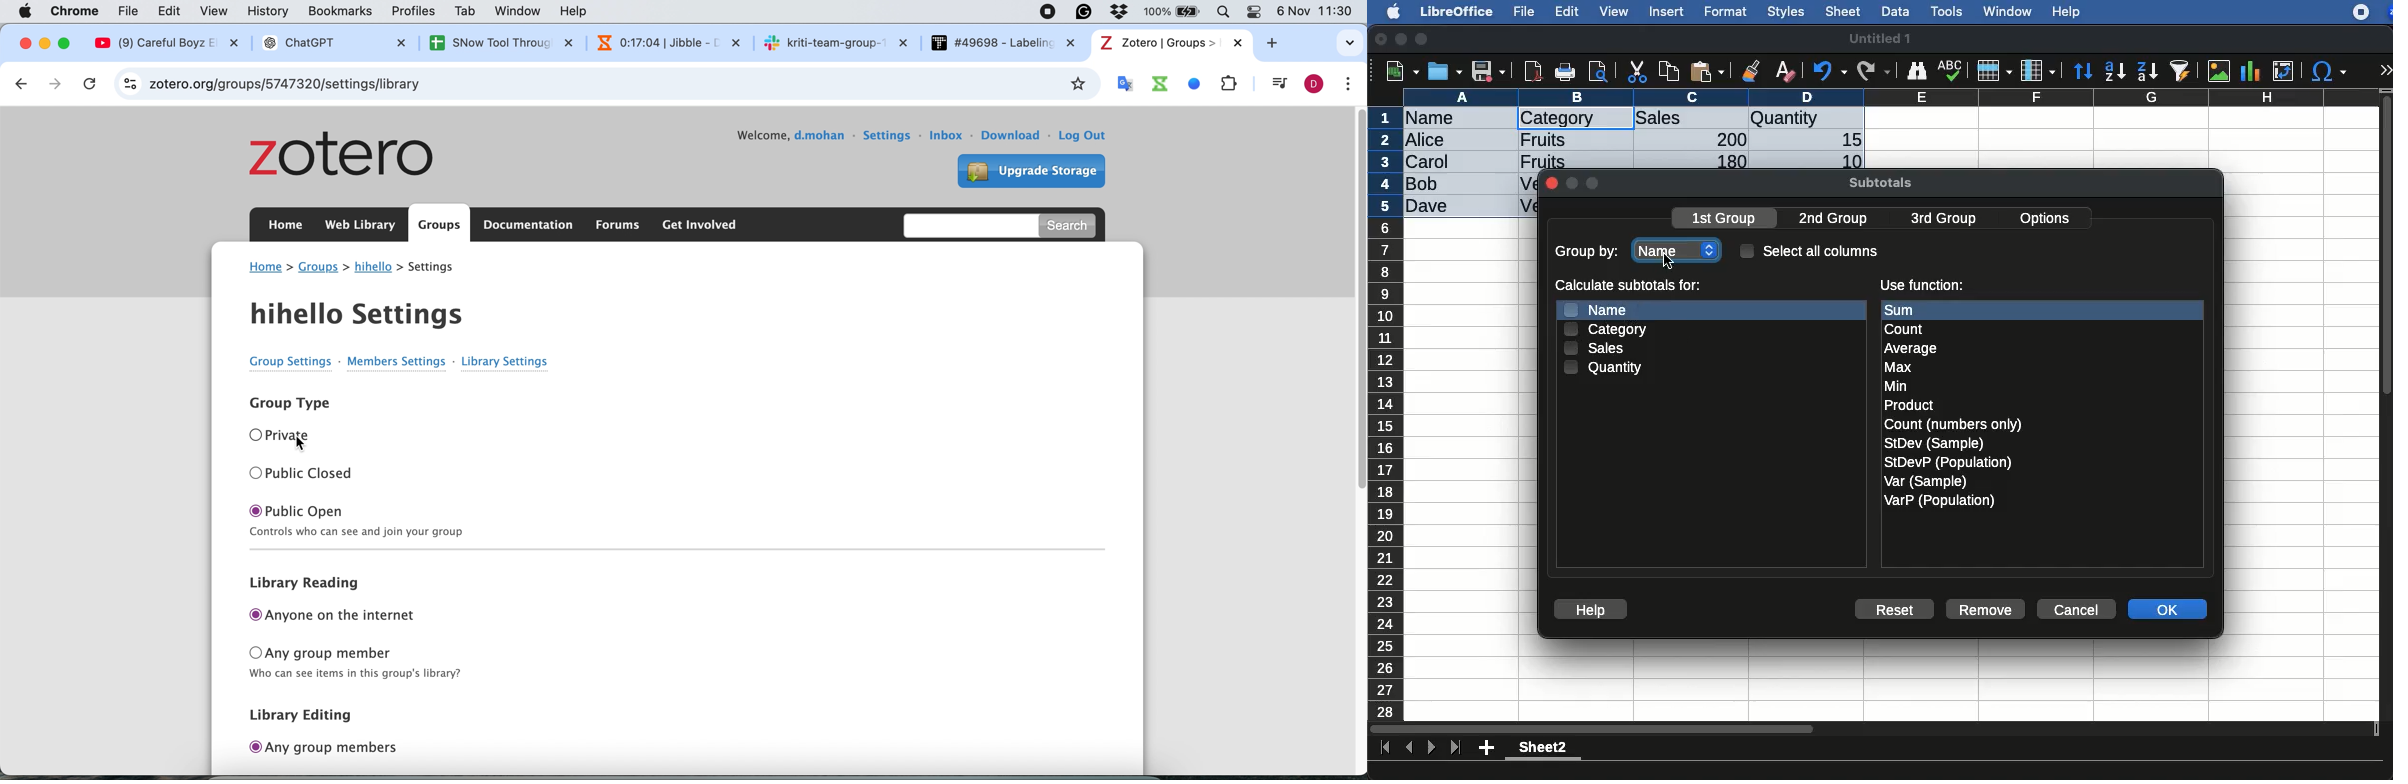 The width and height of the screenshot is (2408, 784). What do you see at coordinates (1444, 163) in the screenshot?
I see `Carol` at bounding box center [1444, 163].